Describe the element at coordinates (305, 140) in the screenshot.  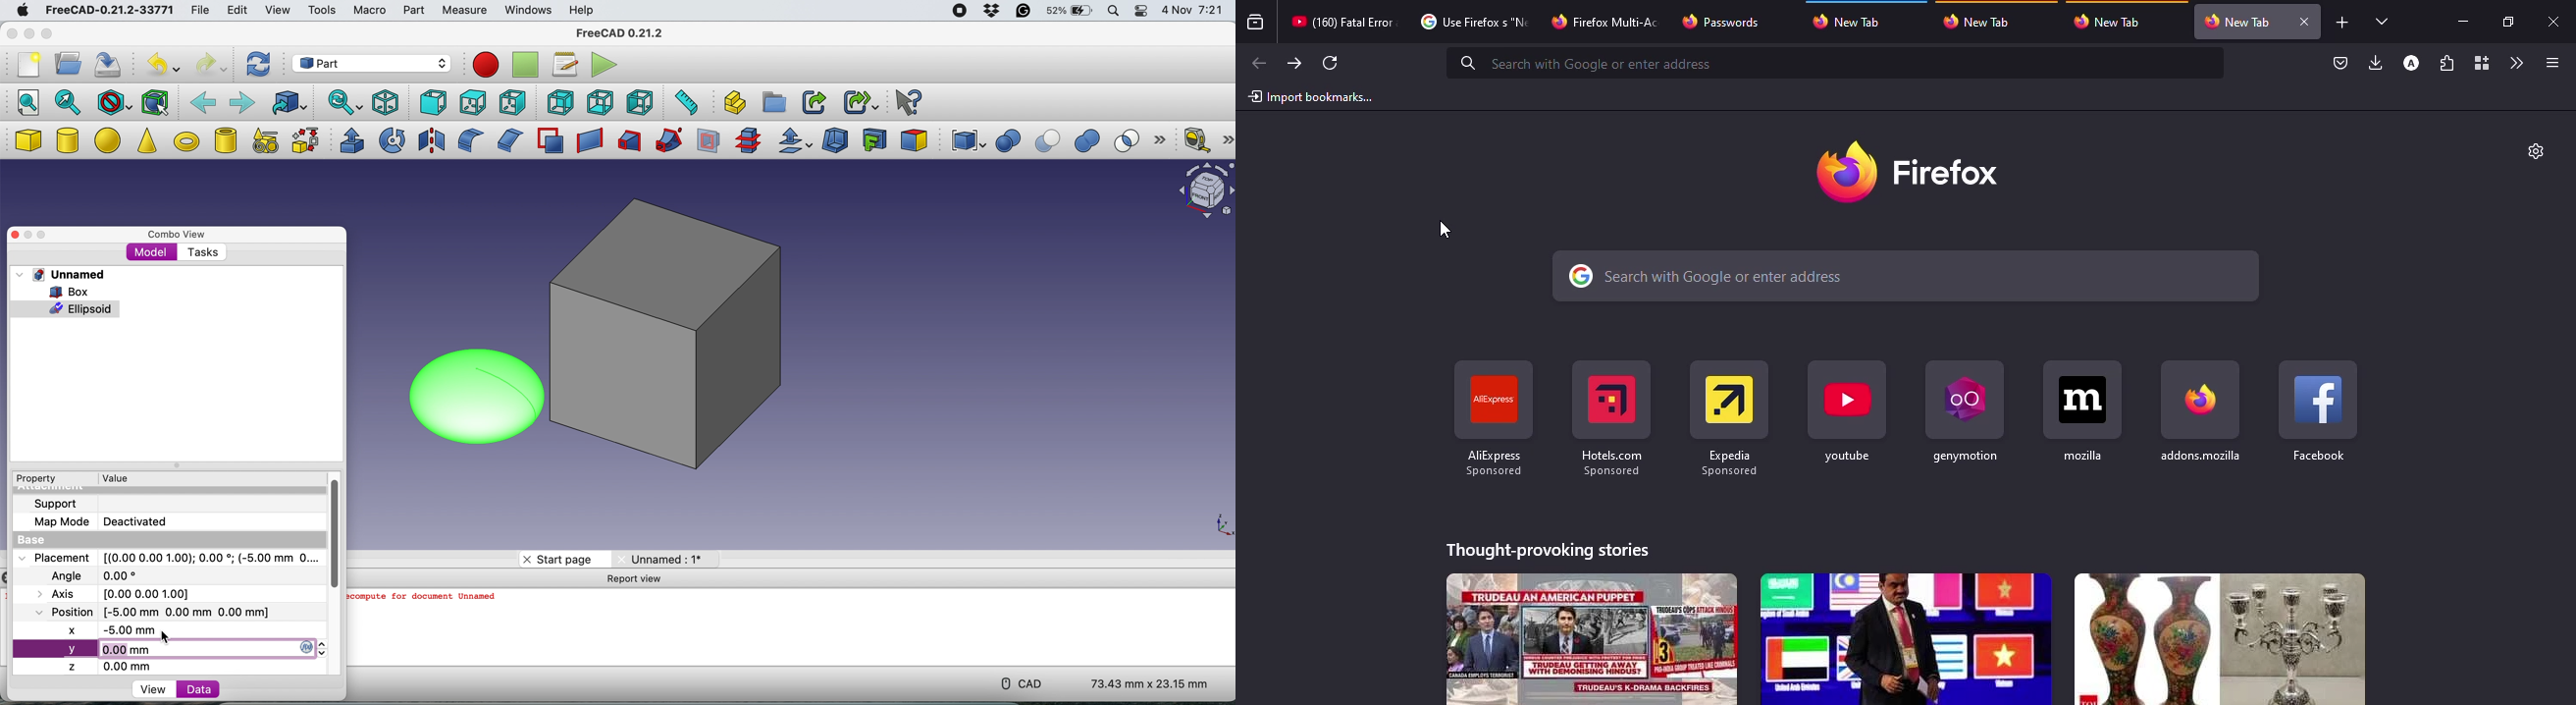
I see `shape builder` at that location.